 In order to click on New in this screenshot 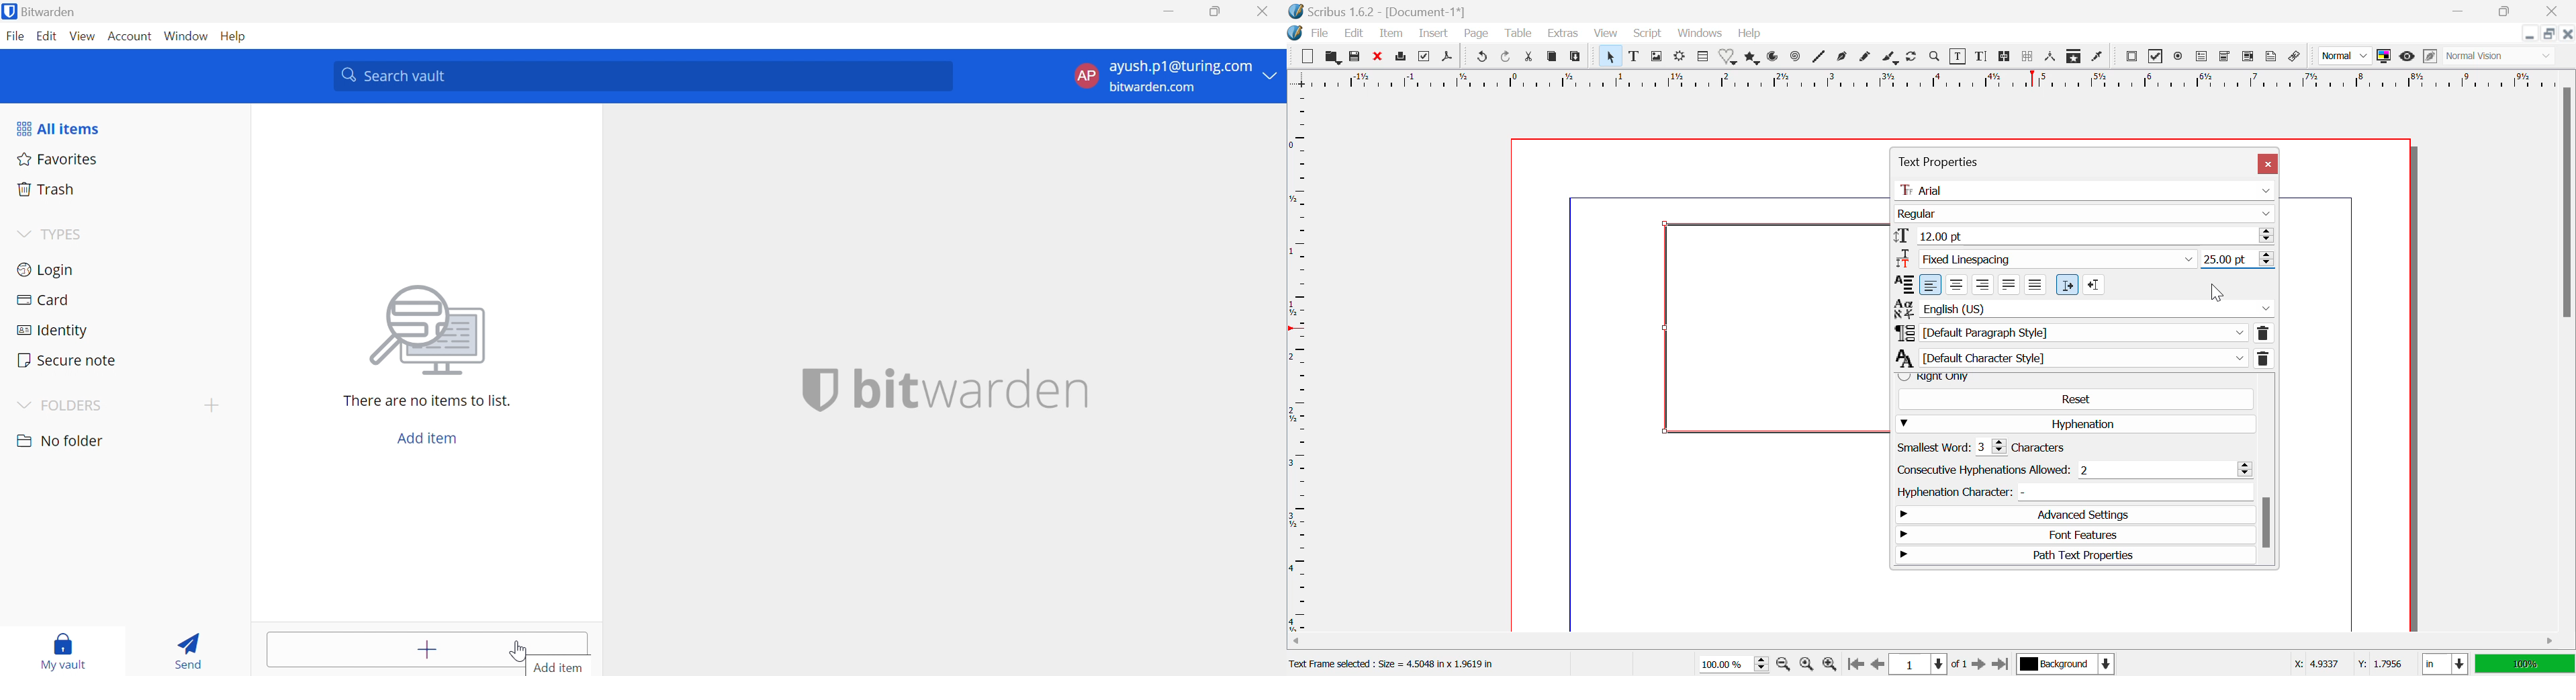, I will do `click(1307, 56)`.